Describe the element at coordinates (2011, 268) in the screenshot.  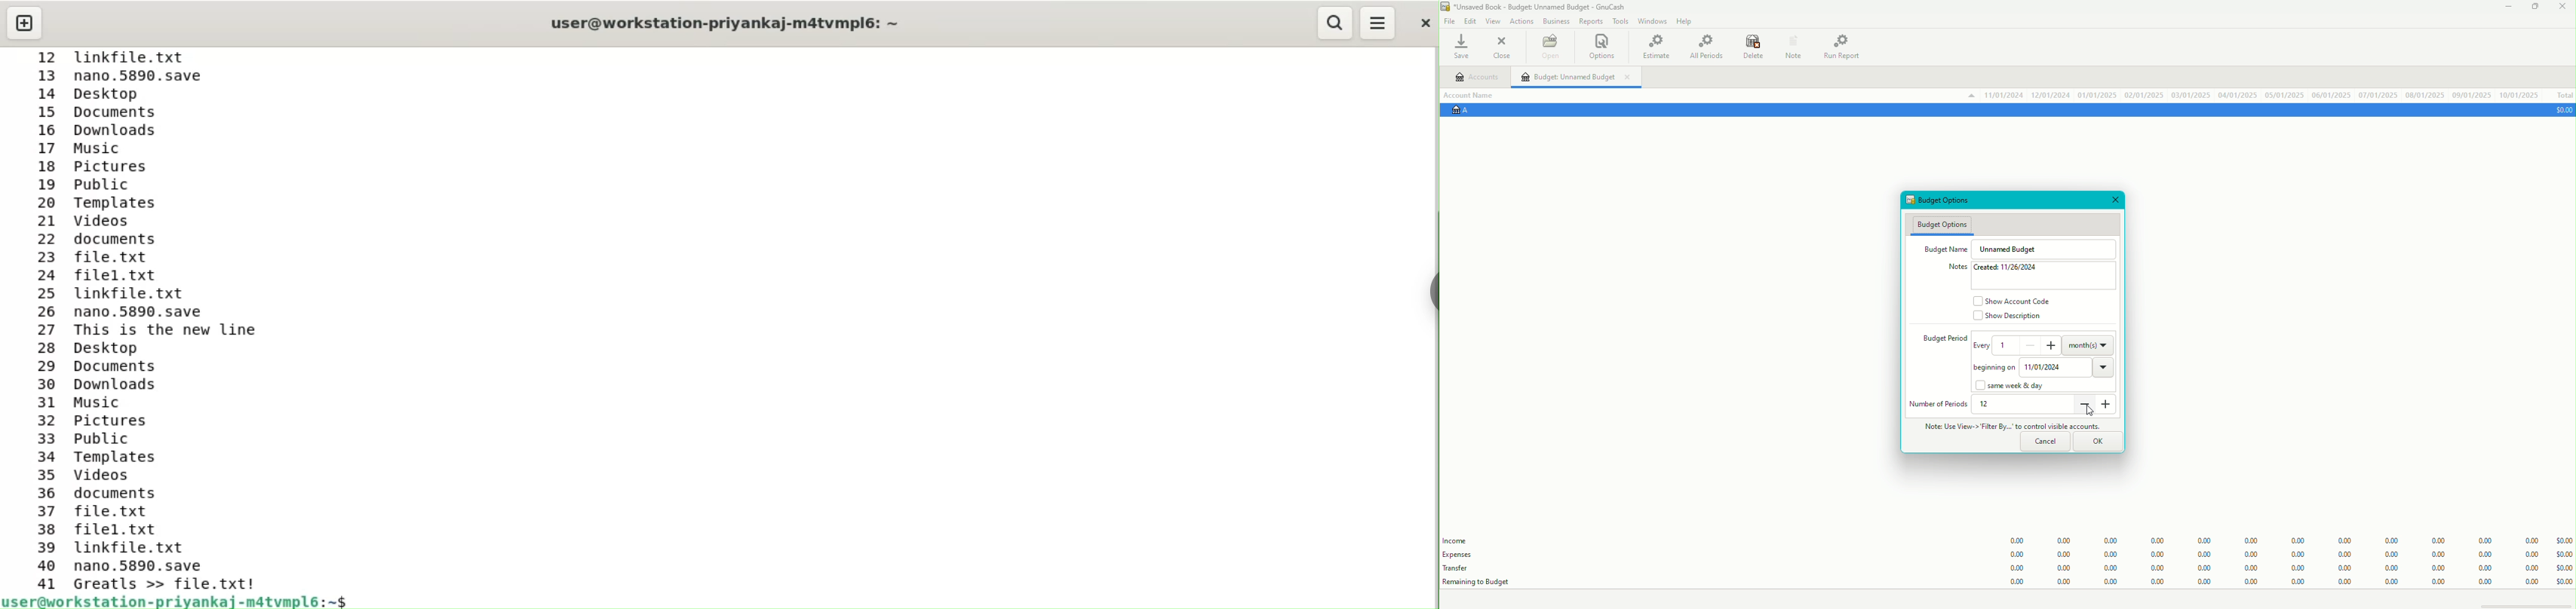
I see `Created: 11/26/2024` at that location.